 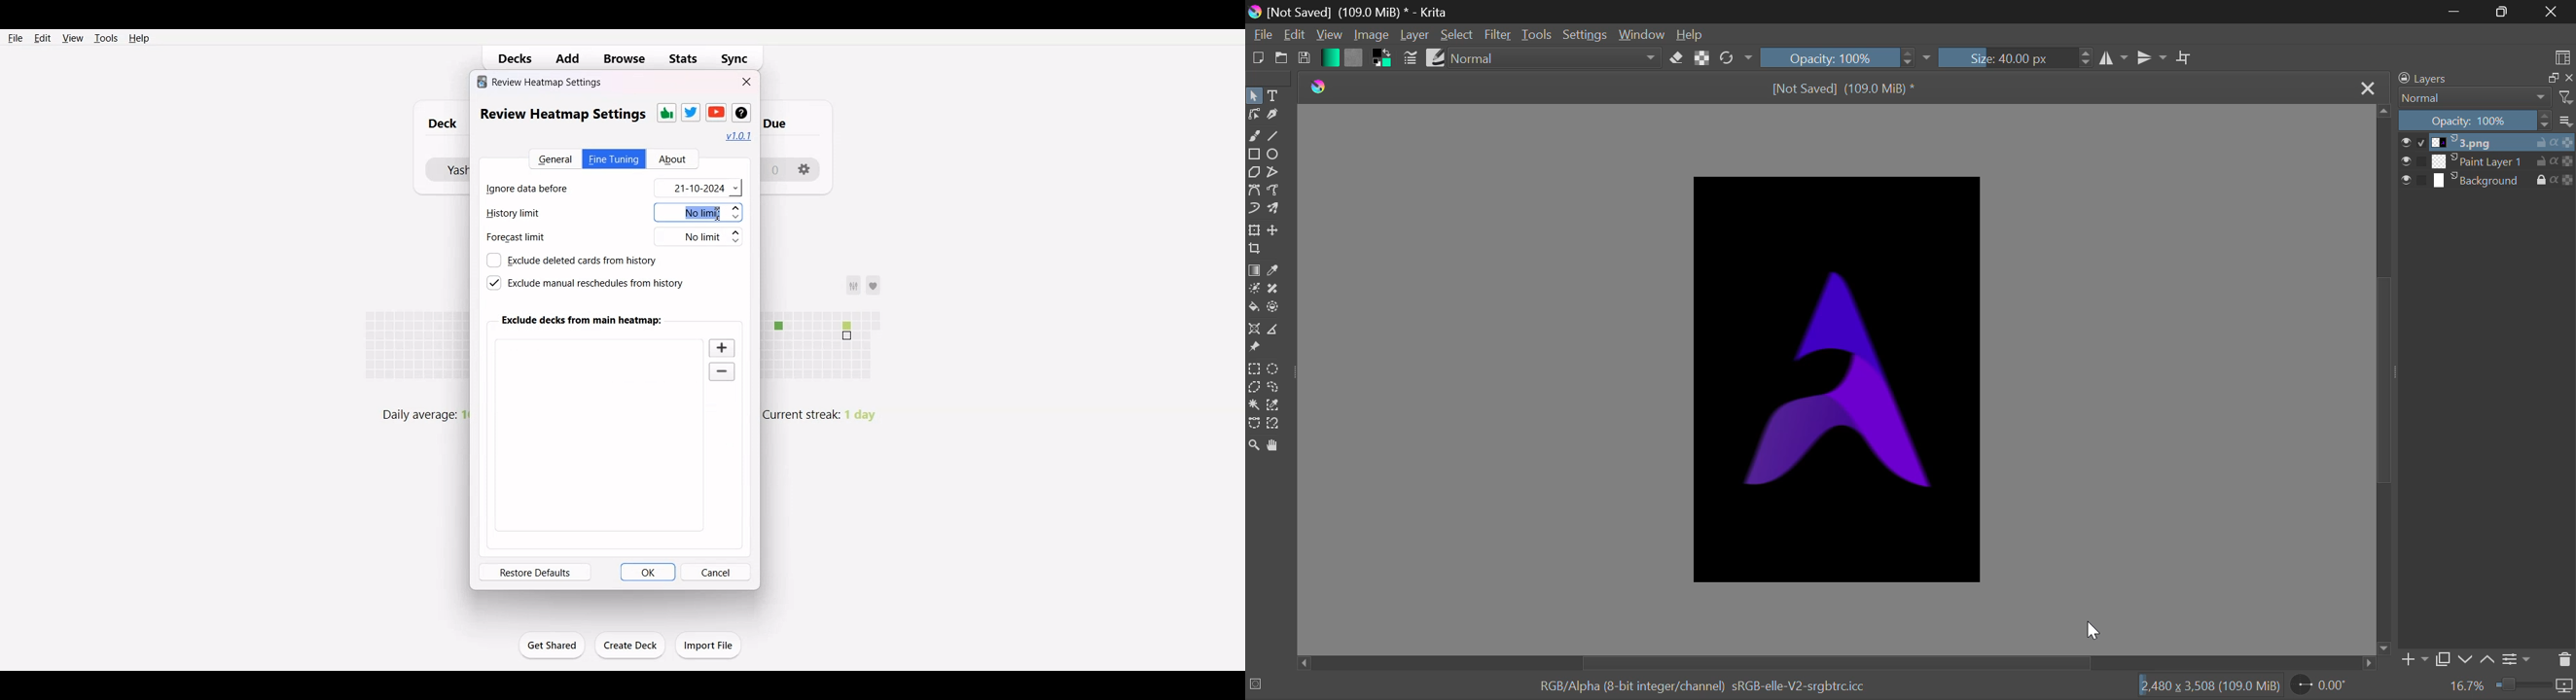 I want to click on Paint Layer 1, so click(x=2489, y=161).